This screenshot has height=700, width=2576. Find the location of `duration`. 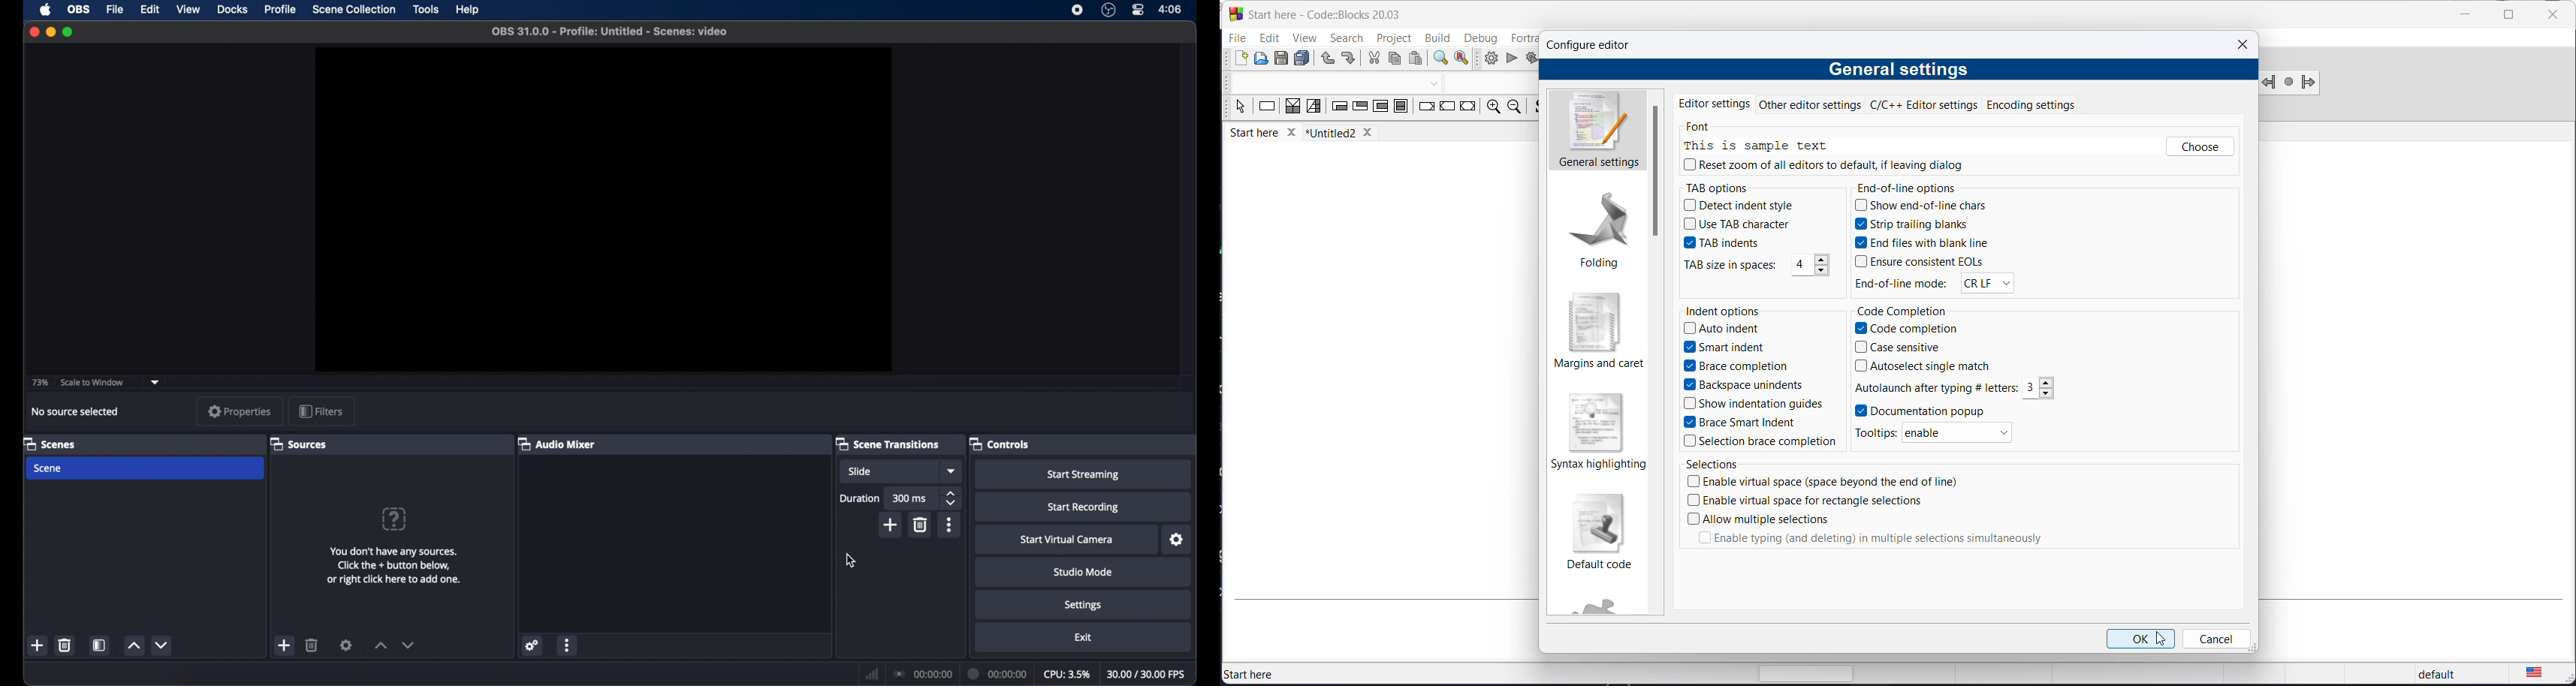

duration is located at coordinates (999, 673).